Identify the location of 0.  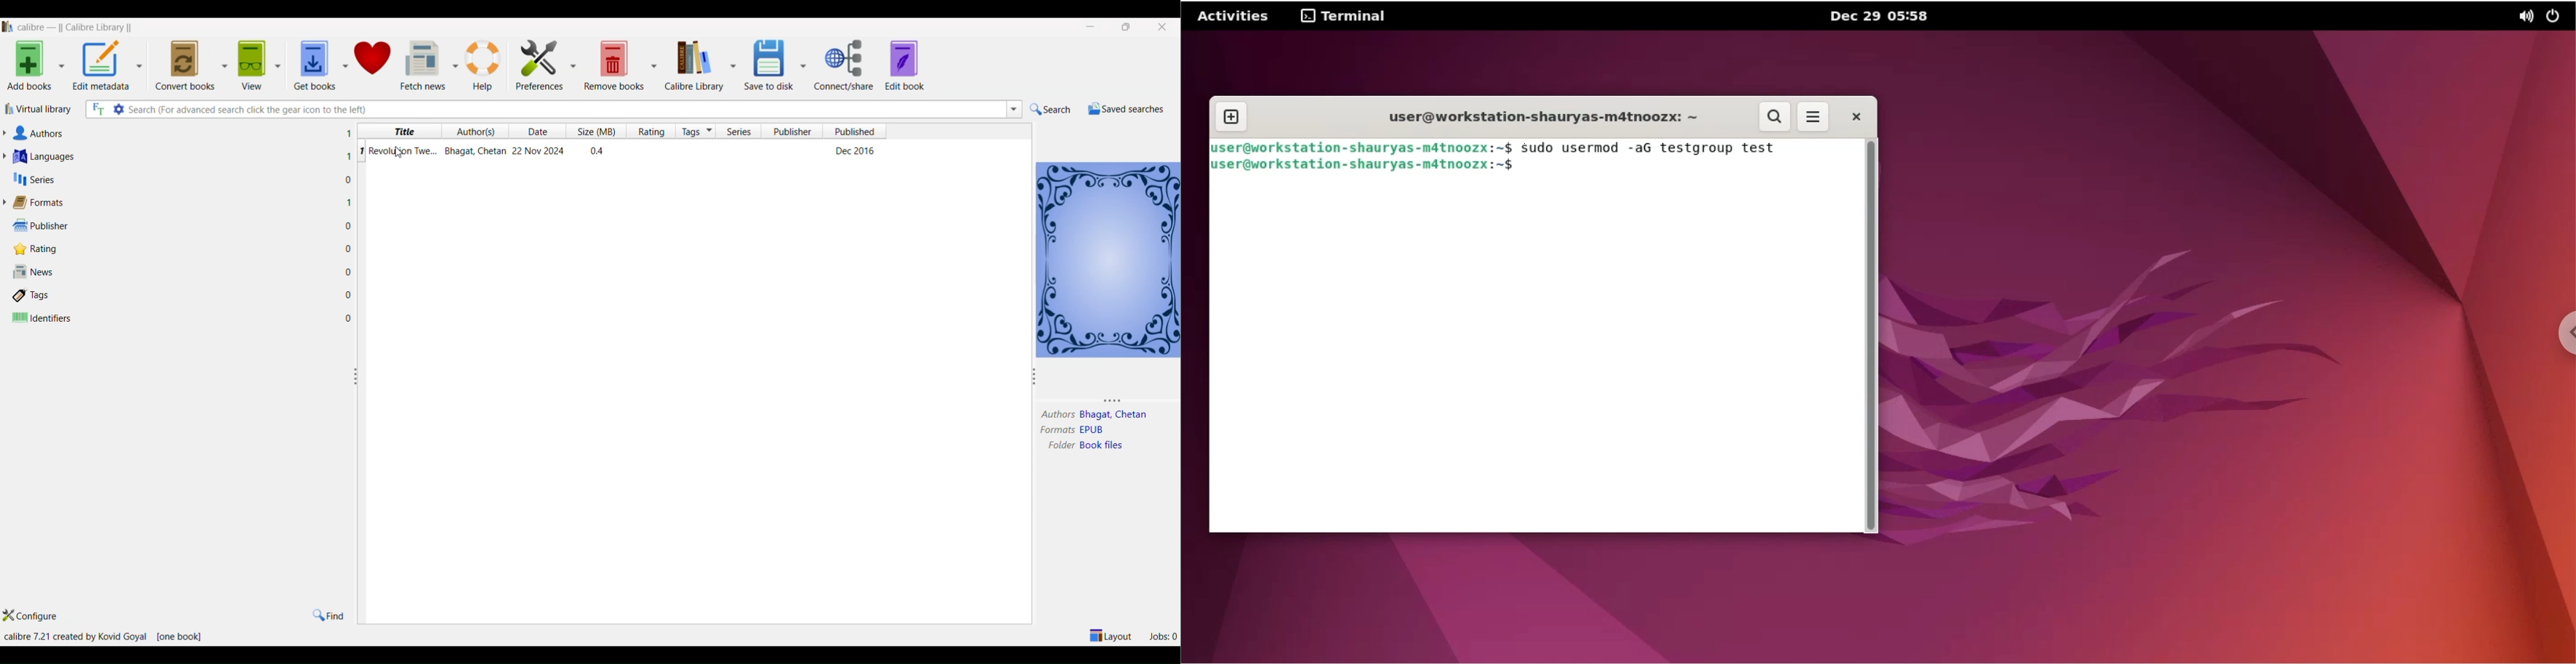
(349, 180).